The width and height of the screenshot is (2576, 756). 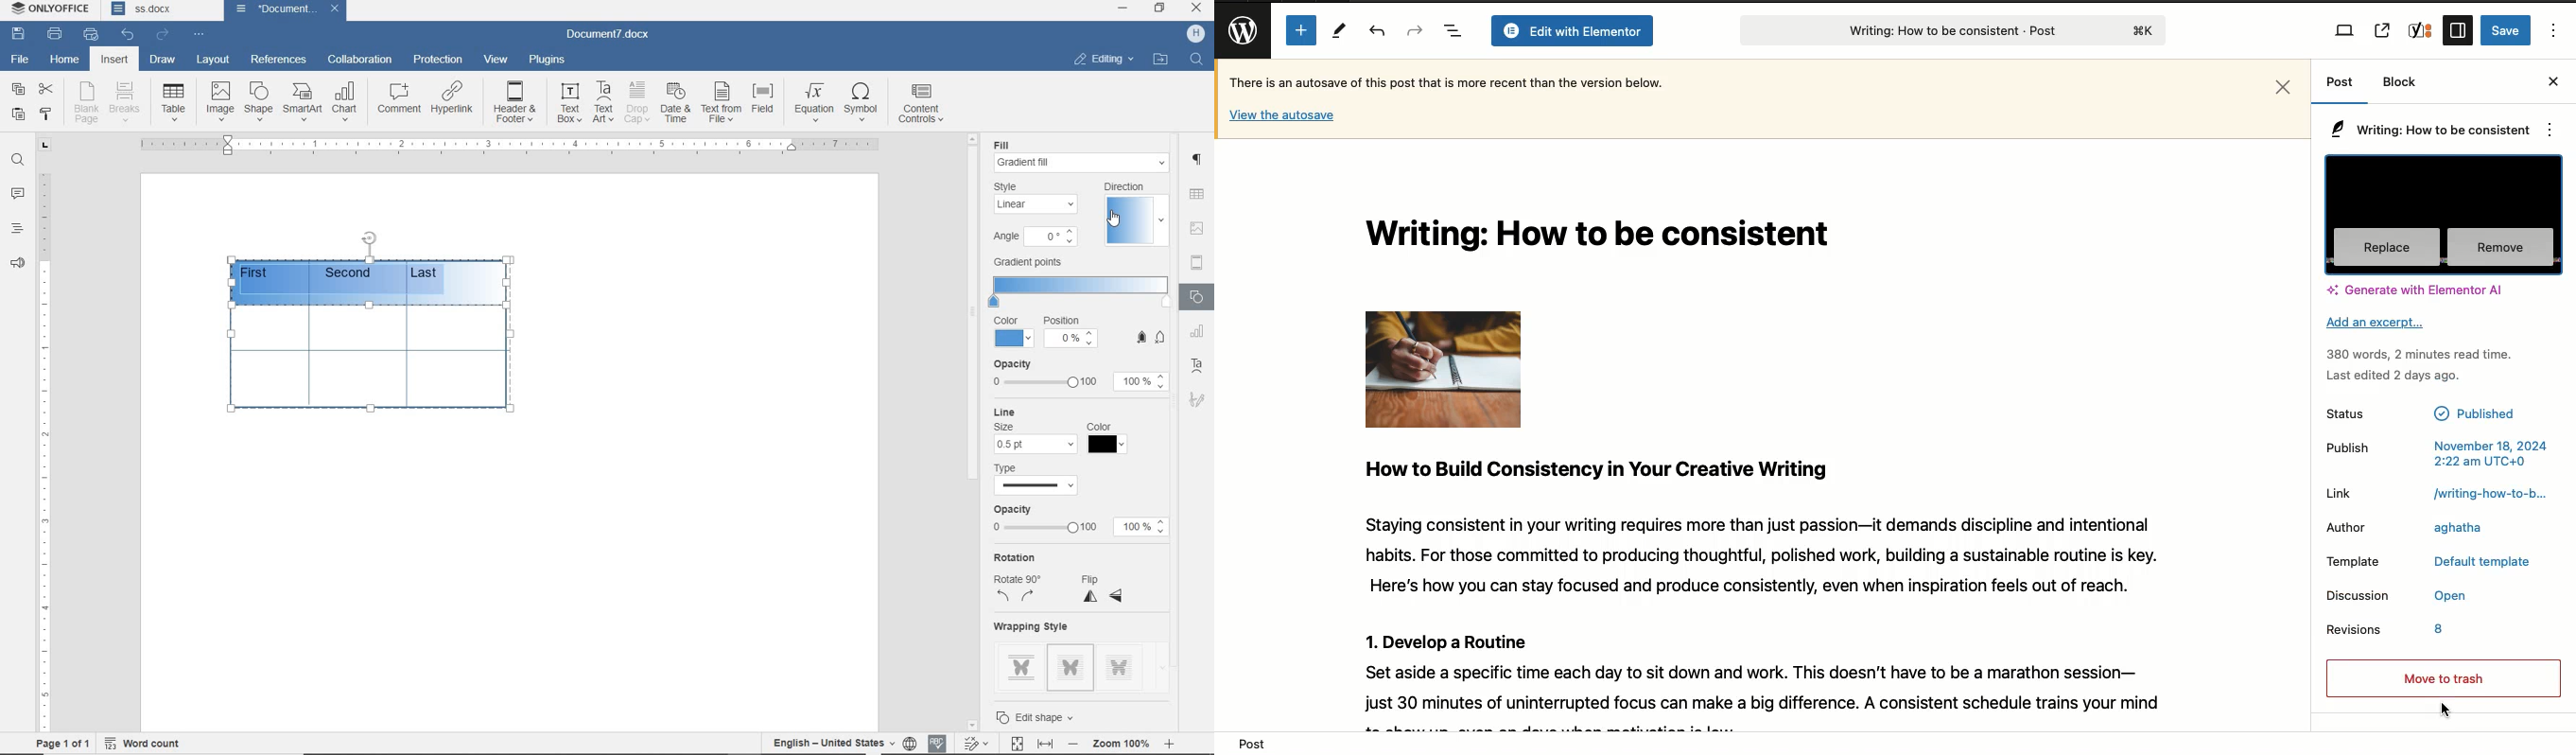 I want to click on home, so click(x=66, y=61).